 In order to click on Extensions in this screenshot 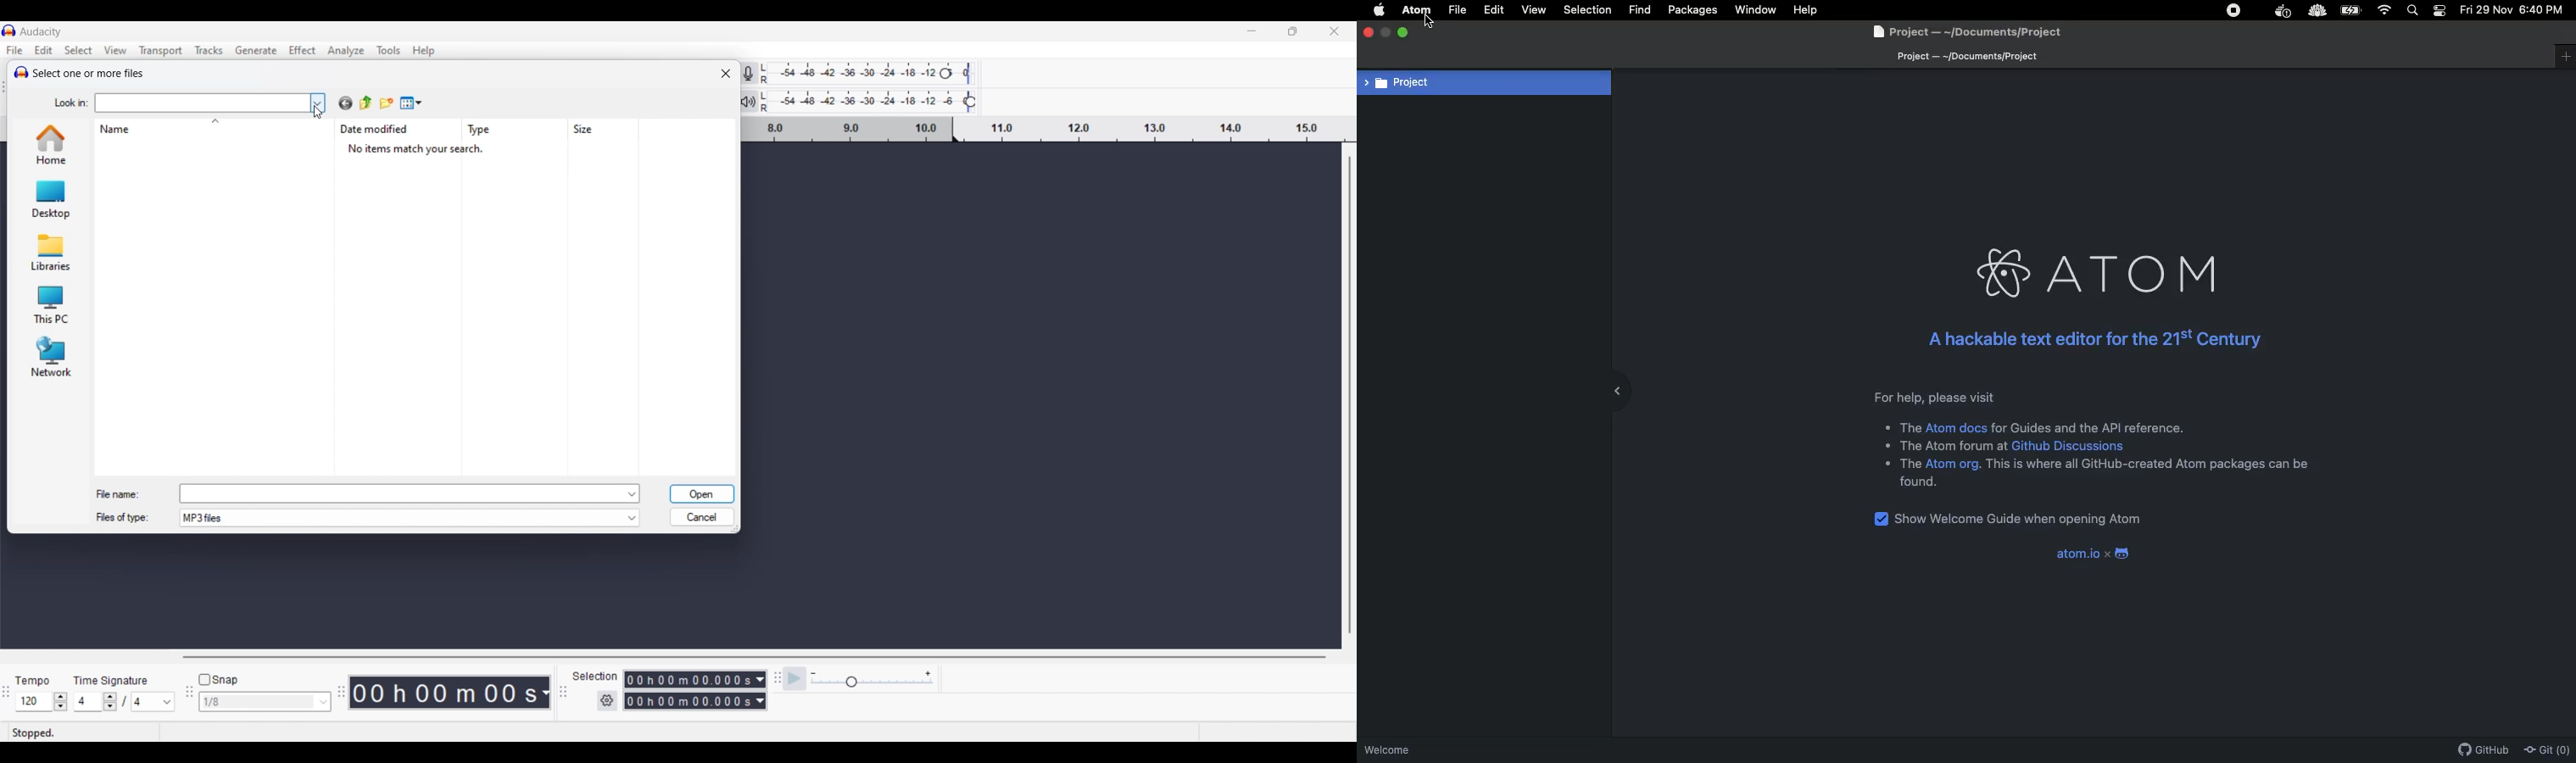, I will do `click(2239, 10)`.